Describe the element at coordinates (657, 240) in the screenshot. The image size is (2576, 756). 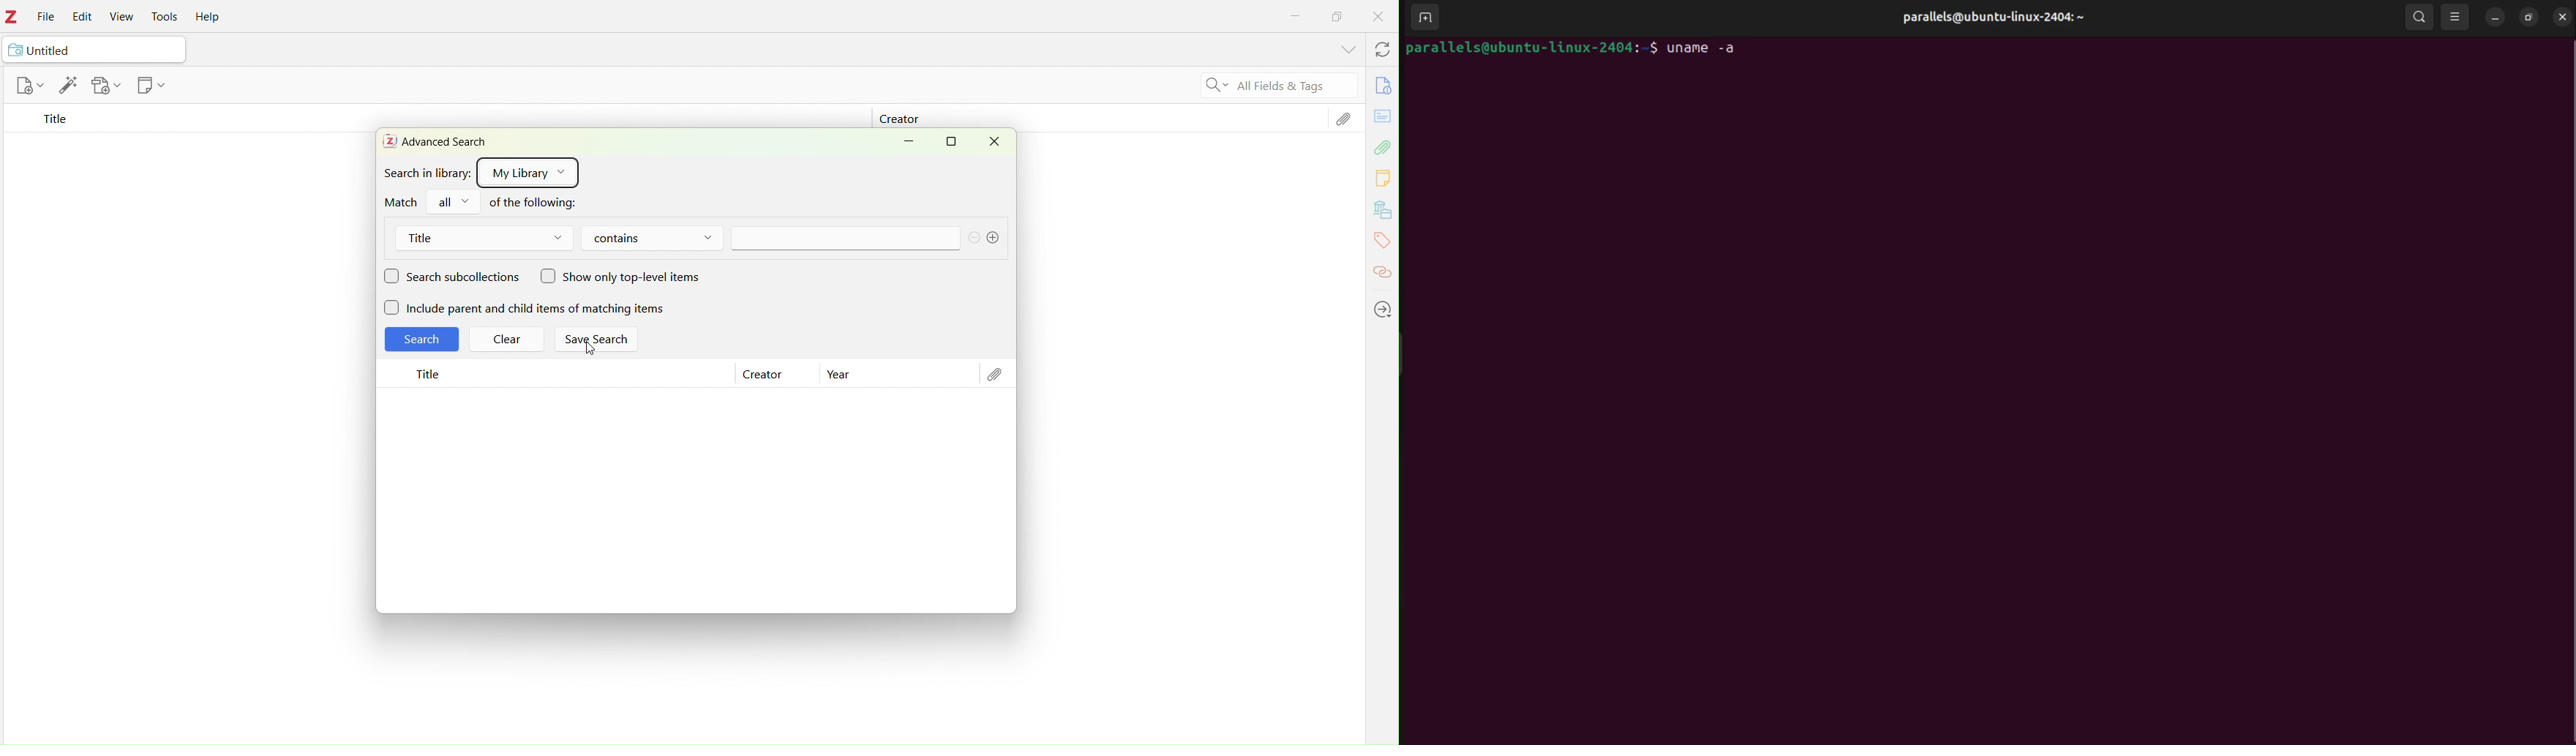
I see `Contains` at that location.